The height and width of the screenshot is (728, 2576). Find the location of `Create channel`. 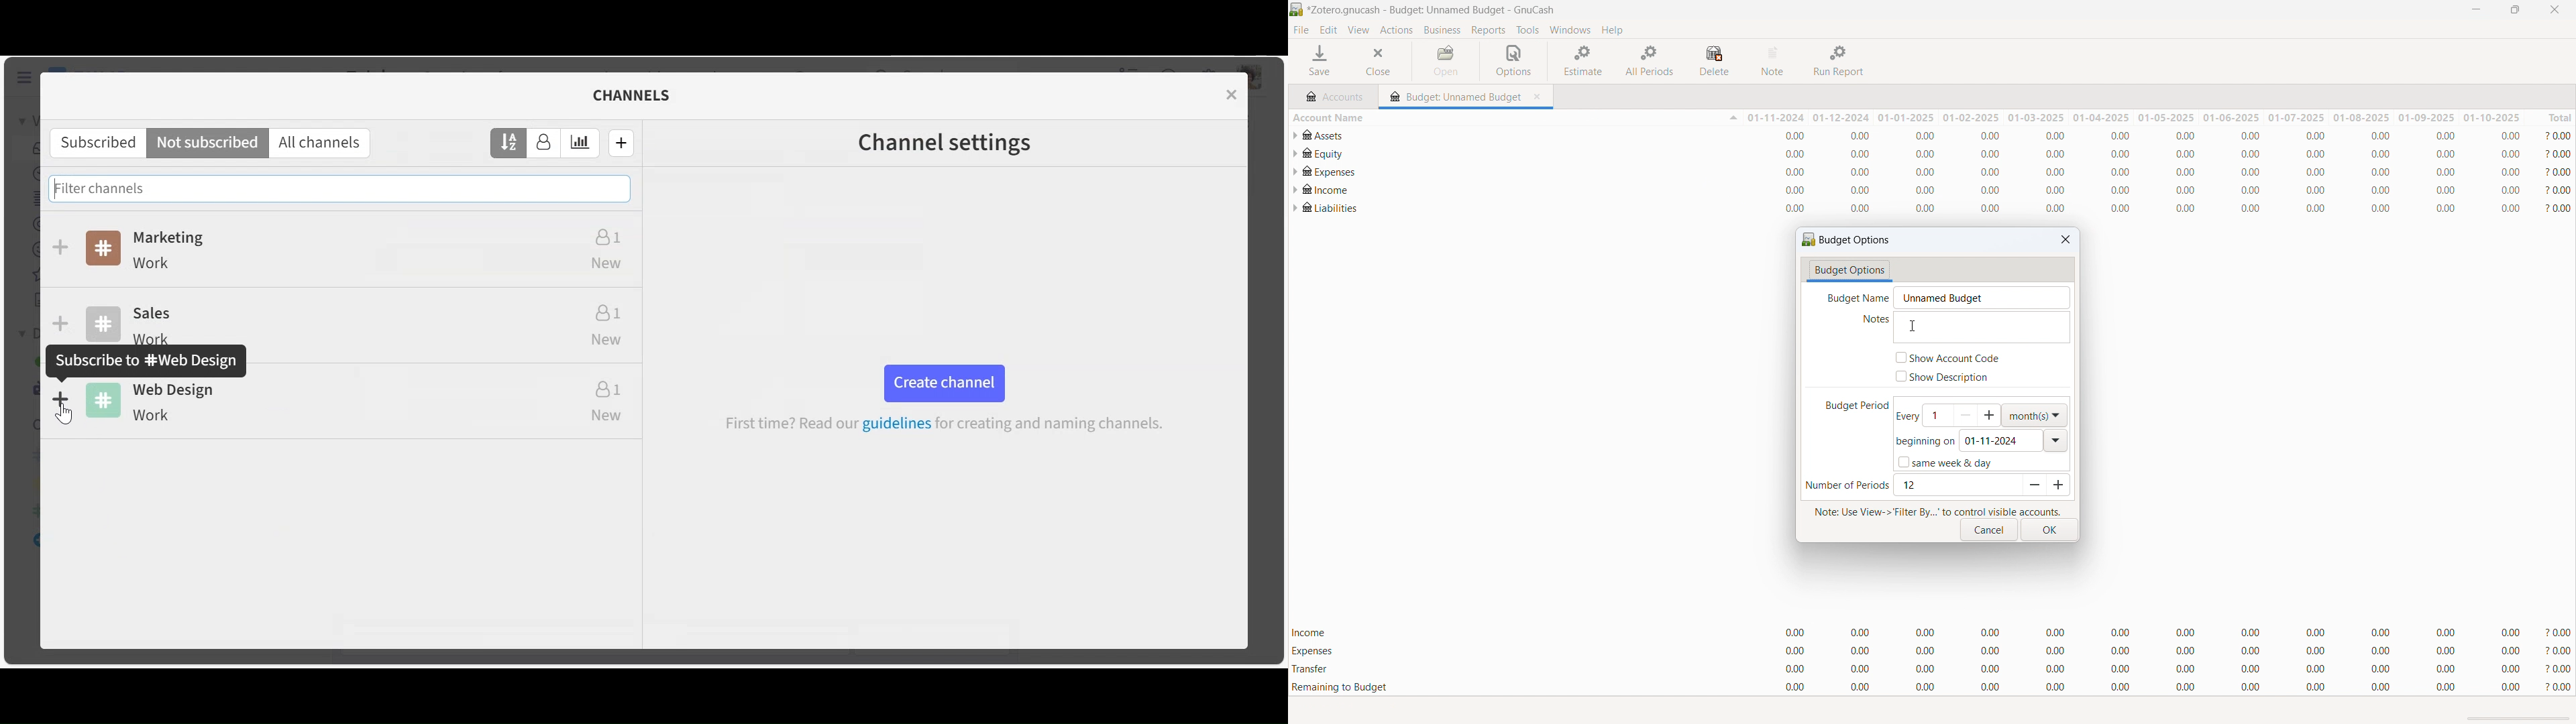

Create channel is located at coordinates (945, 383).